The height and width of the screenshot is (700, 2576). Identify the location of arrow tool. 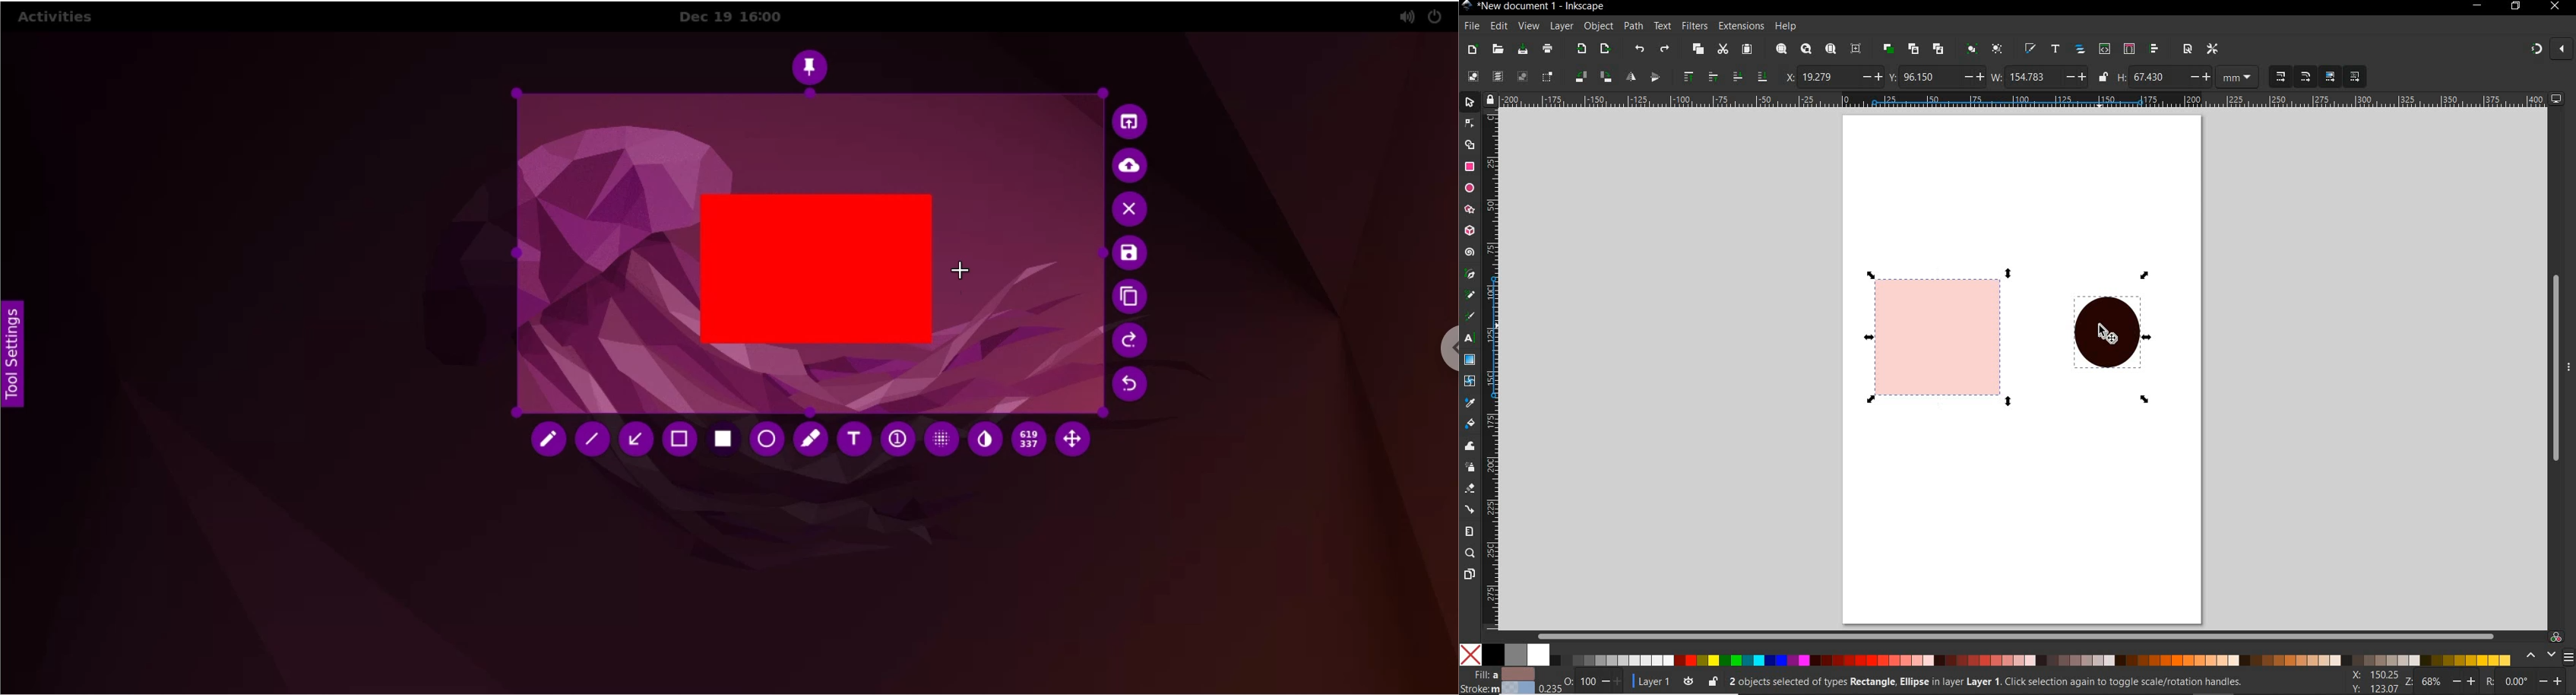
(636, 440).